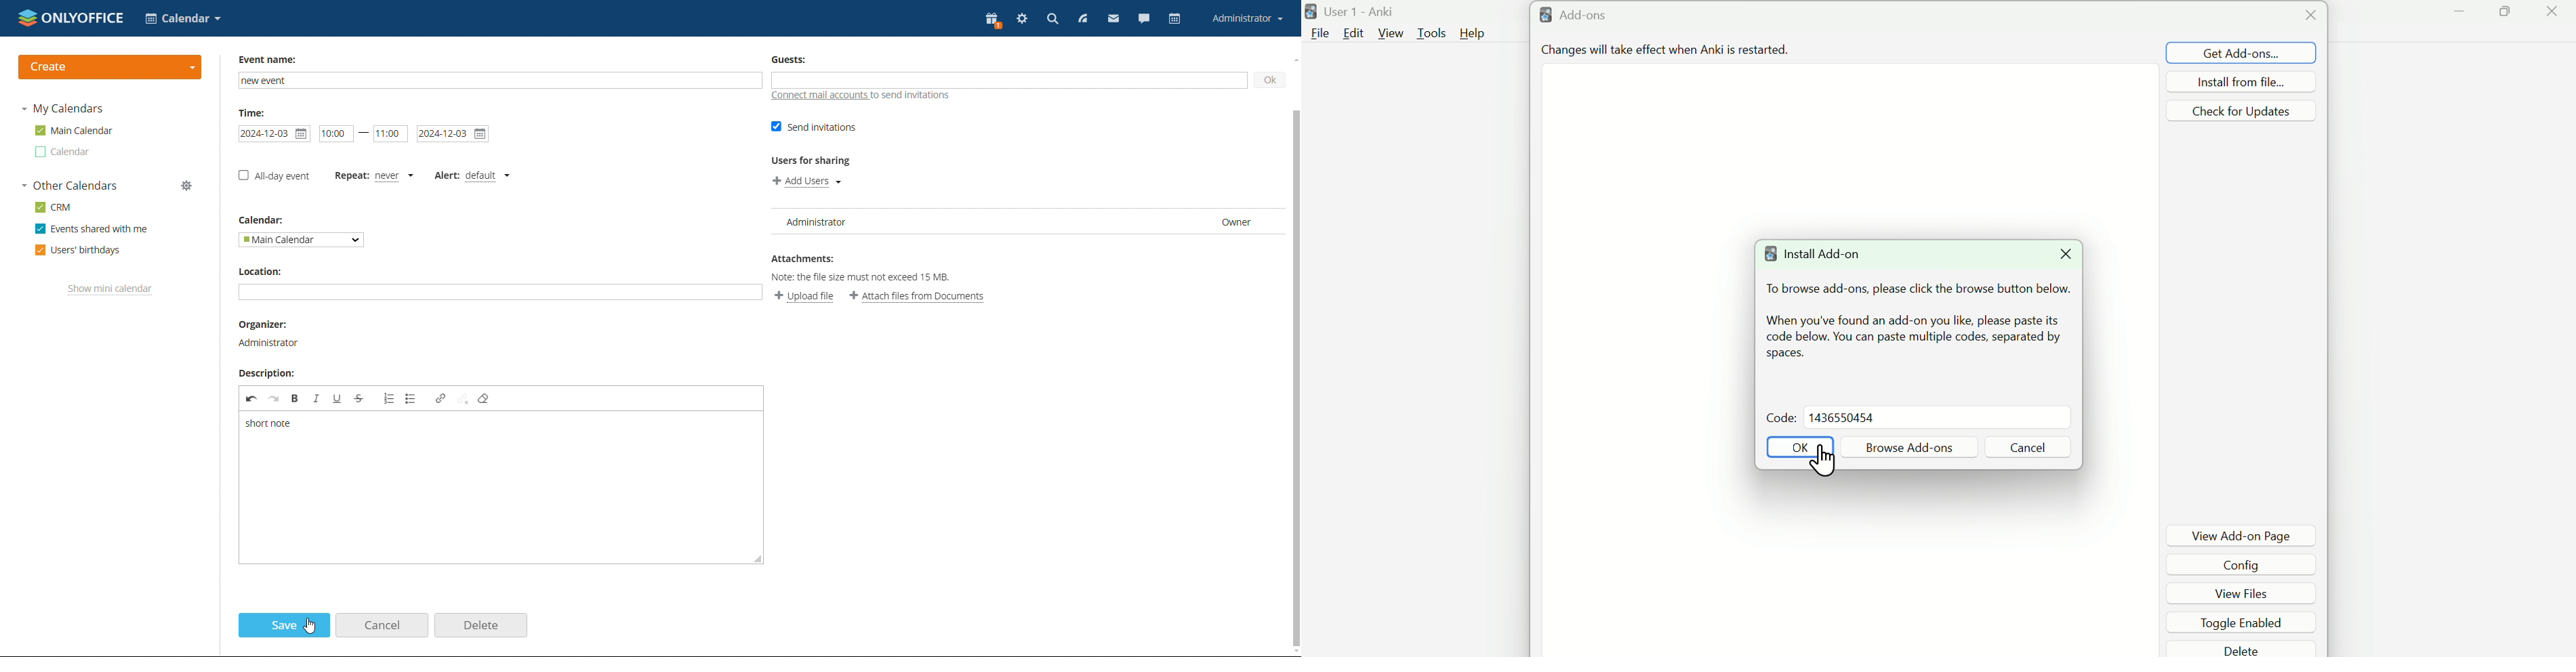 This screenshot has width=2576, height=672. I want to click on , so click(1800, 447).